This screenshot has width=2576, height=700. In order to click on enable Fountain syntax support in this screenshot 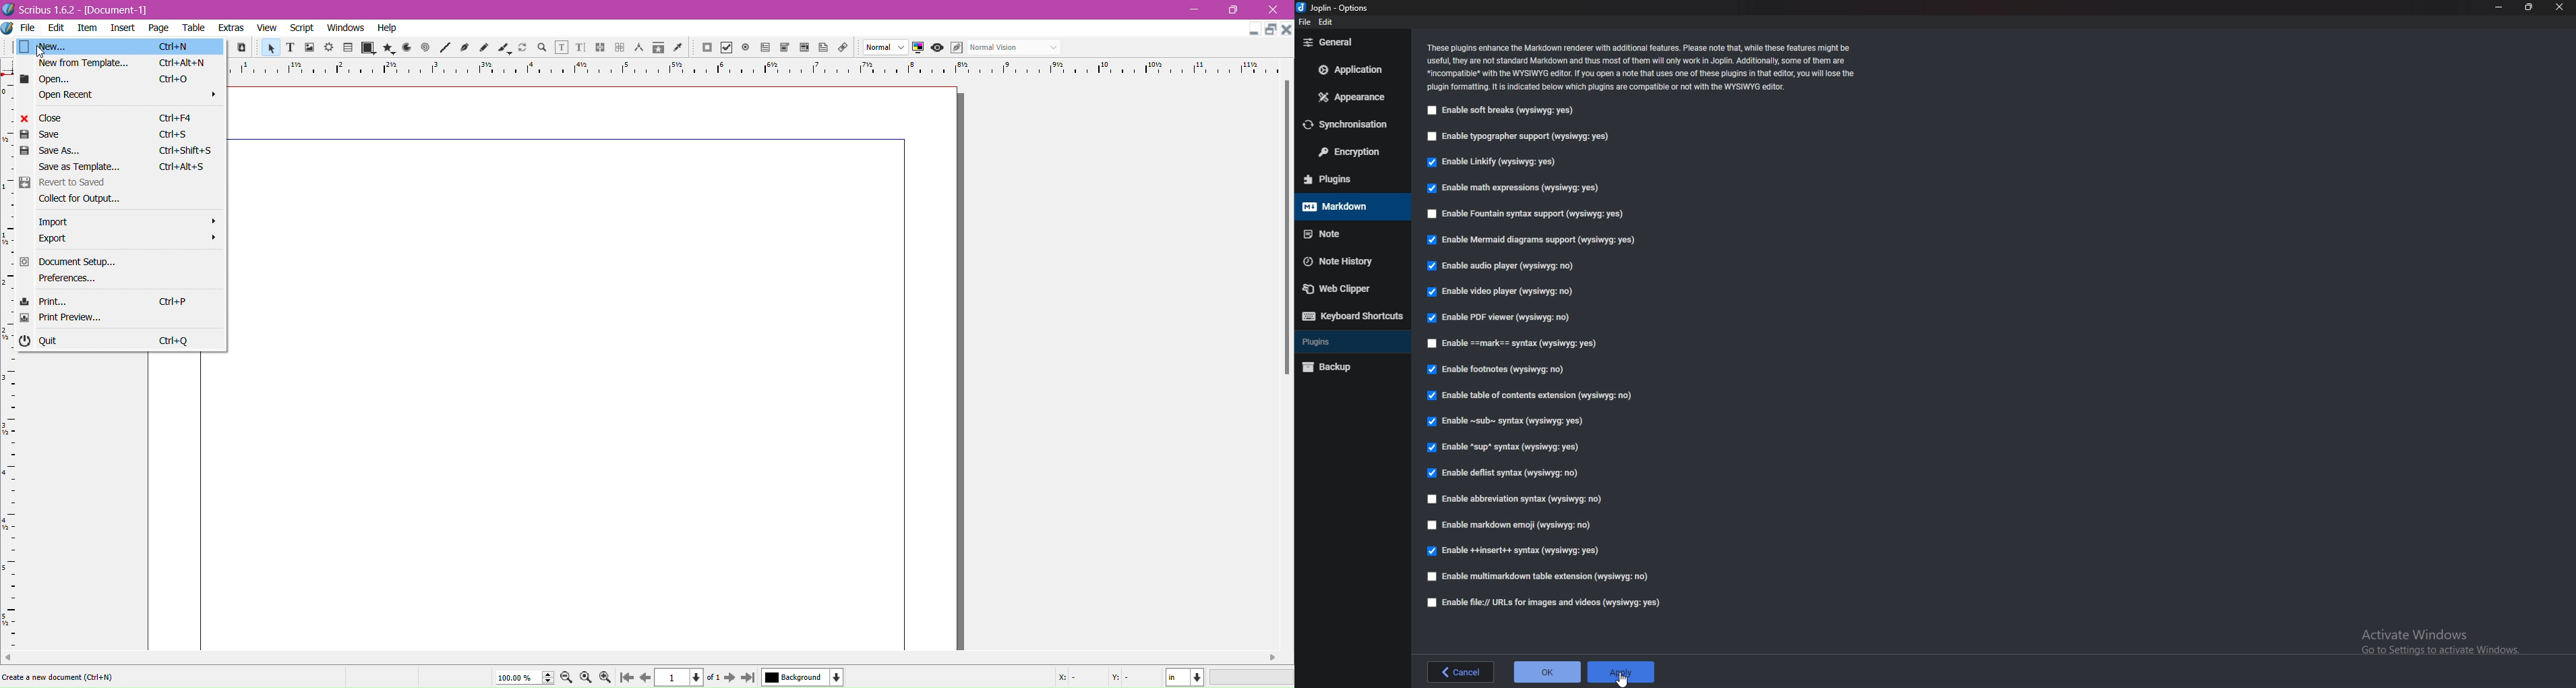, I will do `click(1529, 214)`.